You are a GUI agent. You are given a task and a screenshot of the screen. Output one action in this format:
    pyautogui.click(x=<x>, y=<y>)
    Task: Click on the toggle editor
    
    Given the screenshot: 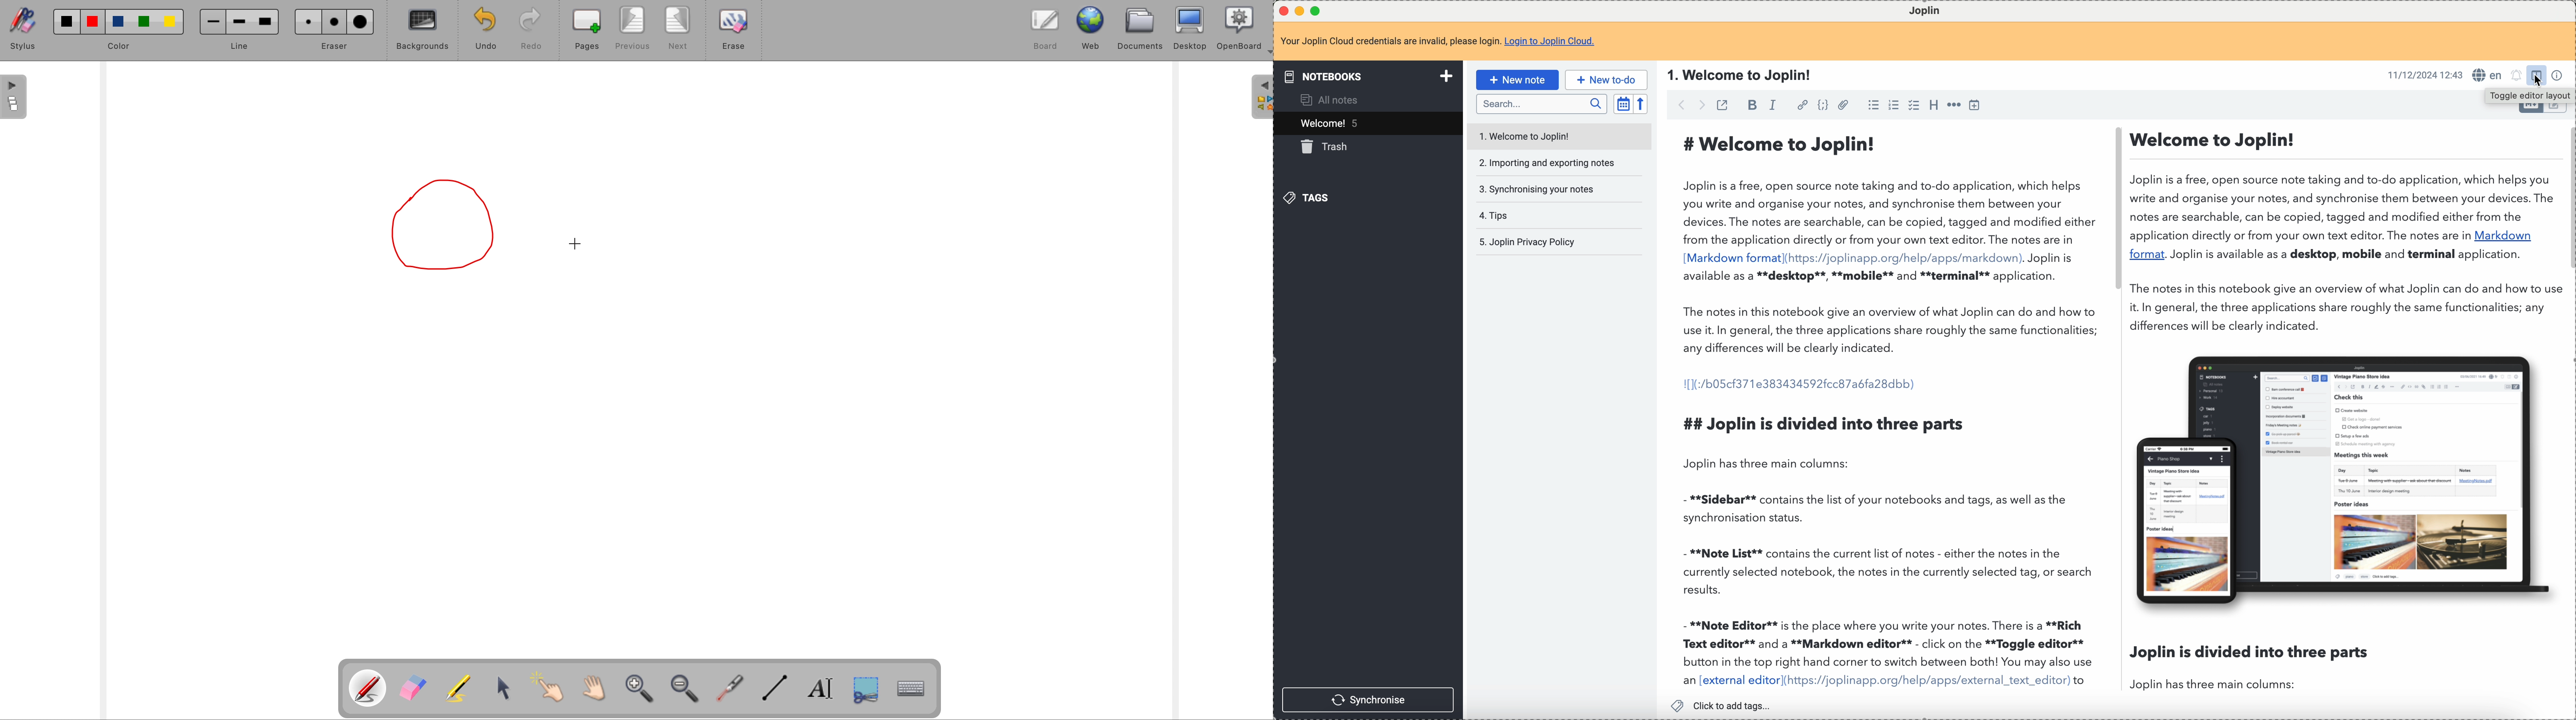 What is the action you would take?
    pyautogui.click(x=2527, y=111)
    